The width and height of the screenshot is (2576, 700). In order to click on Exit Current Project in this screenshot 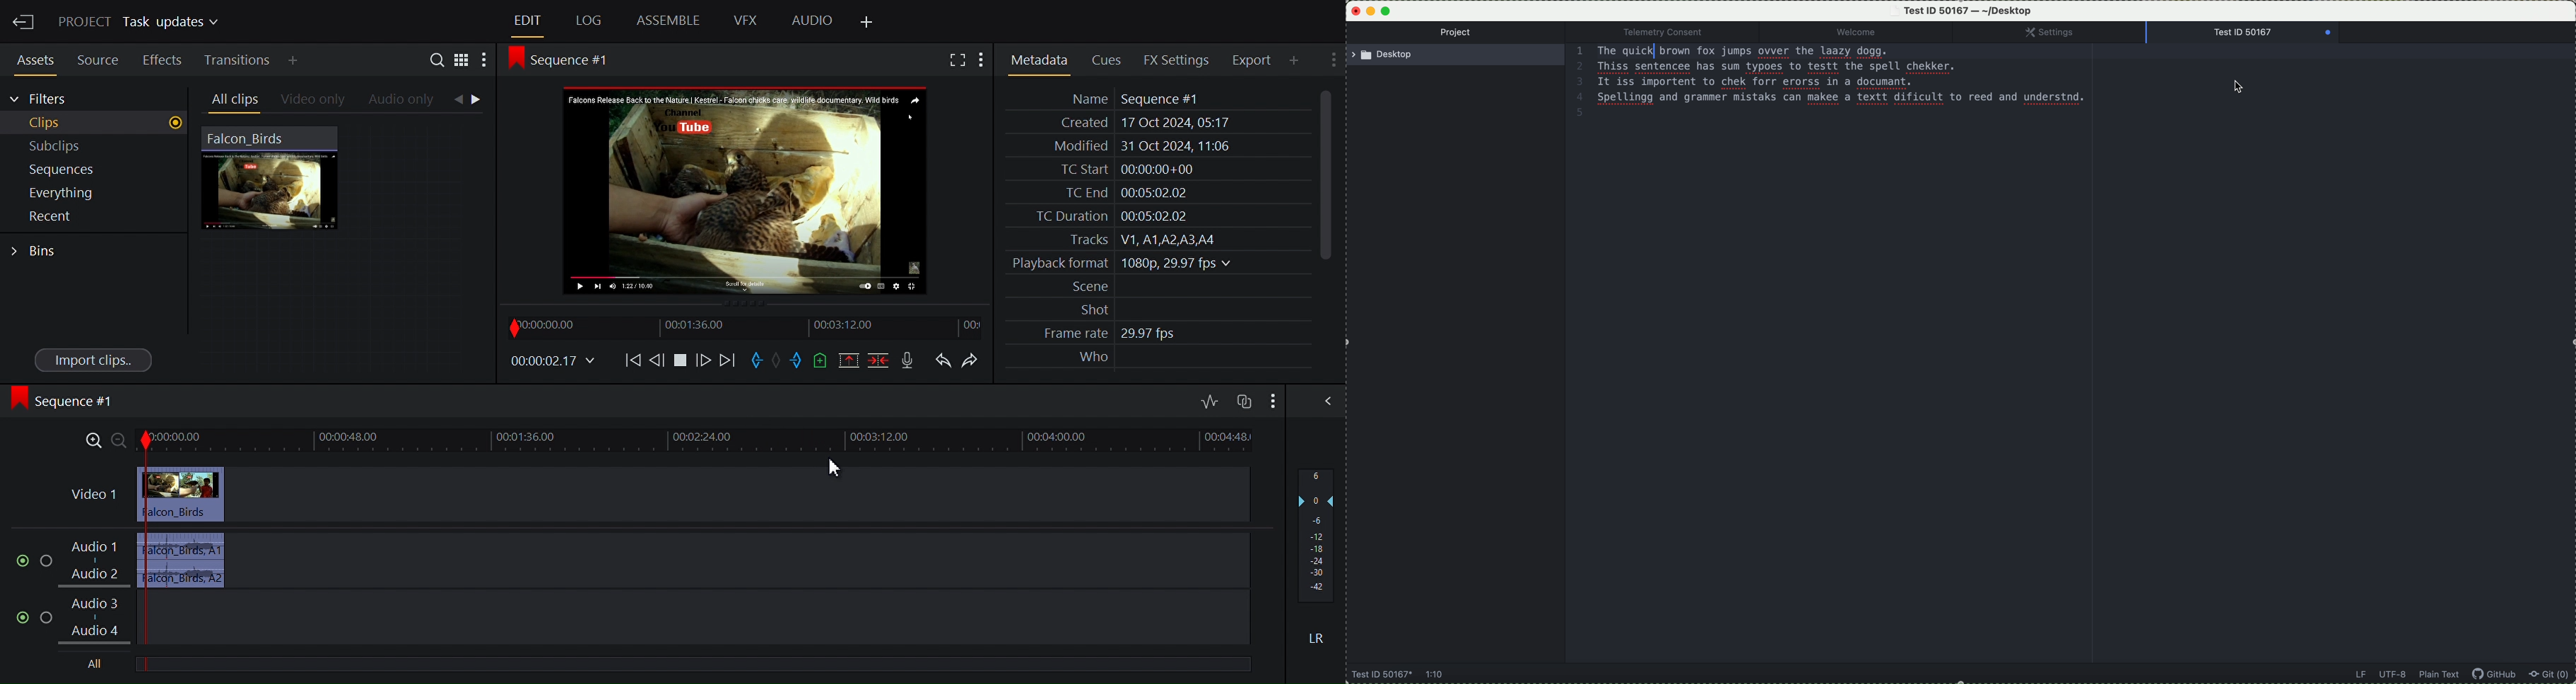, I will do `click(24, 23)`.